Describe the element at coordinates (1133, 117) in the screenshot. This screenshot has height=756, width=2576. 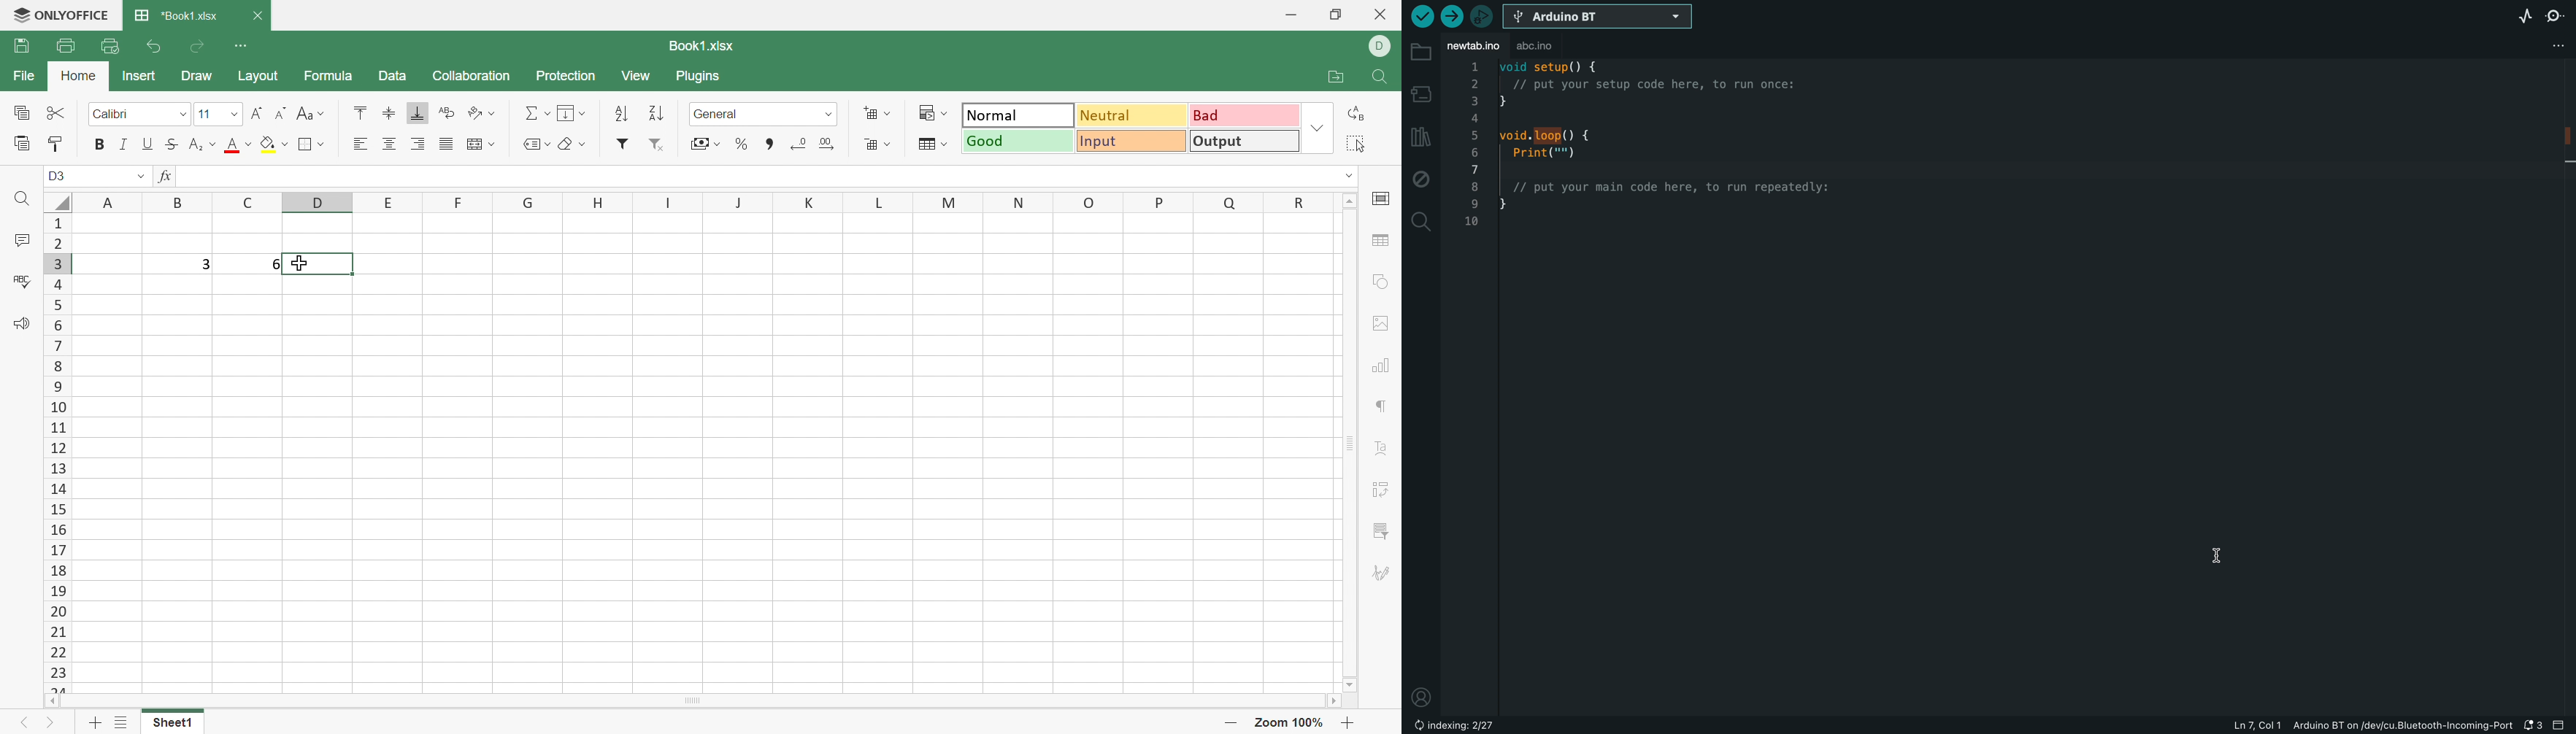
I see `Neutral` at that location.